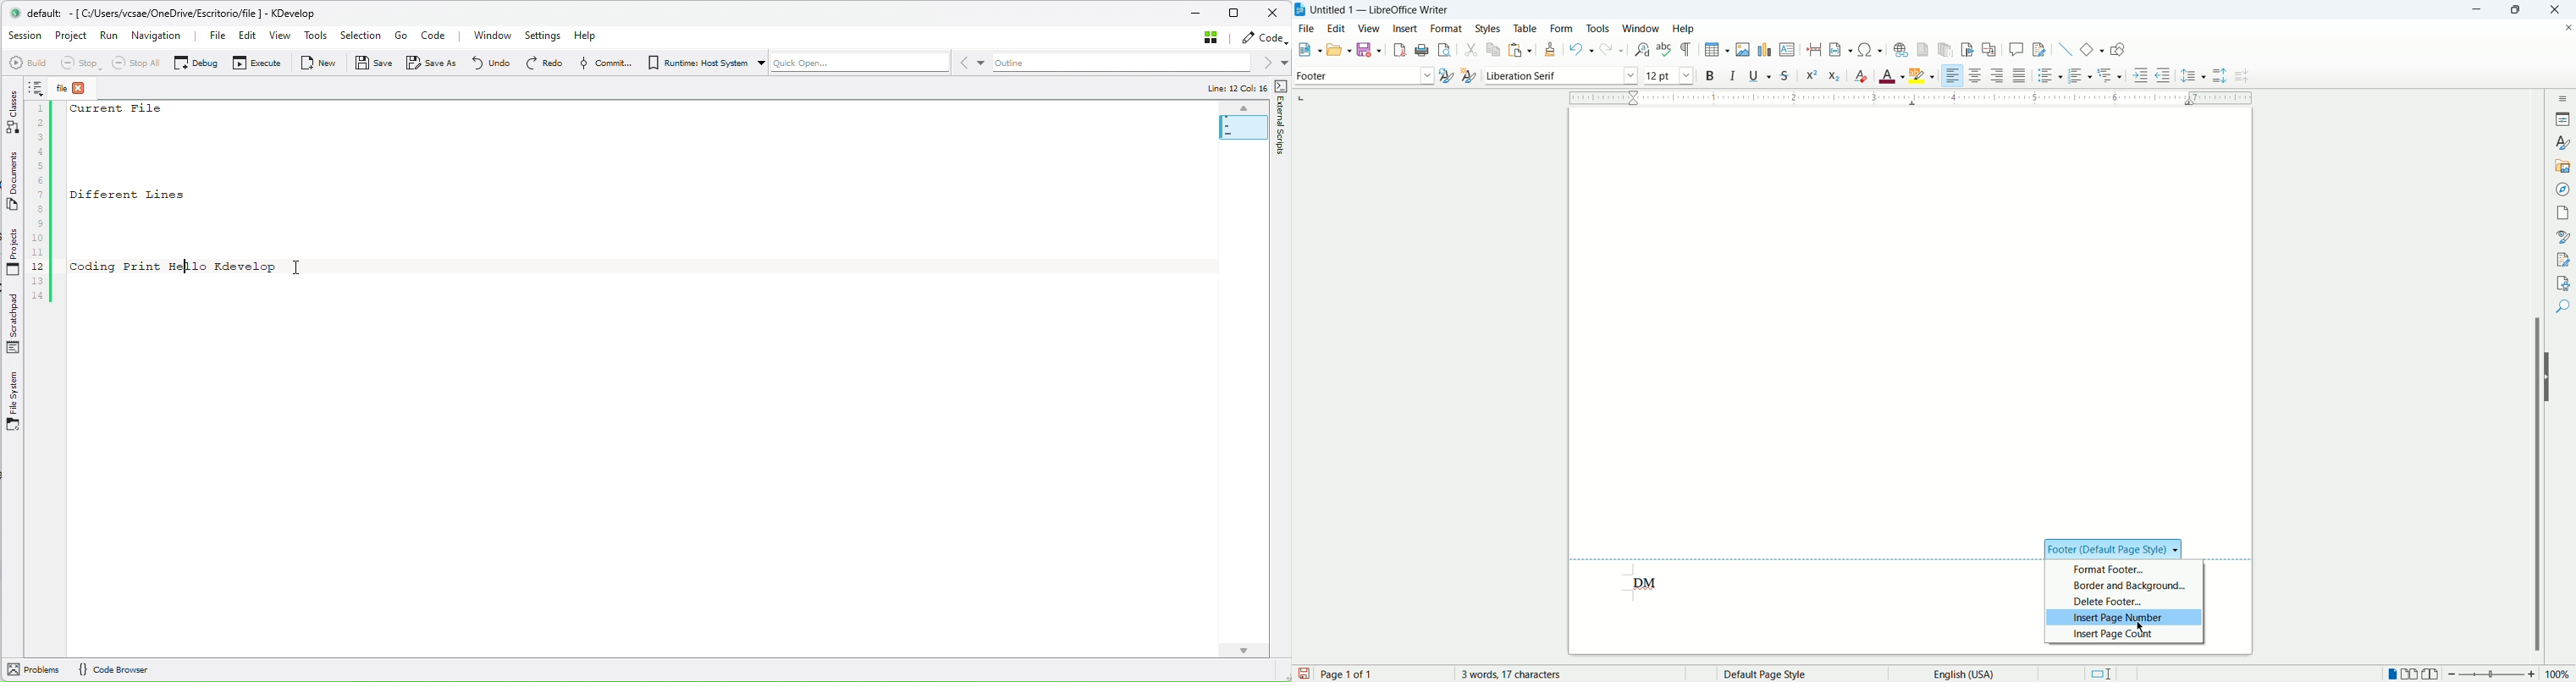 The height and width of the screenshot is (700, 2576). Describe the element at coordinates (1304, 673) in the screenshot. I see `save` at that location.